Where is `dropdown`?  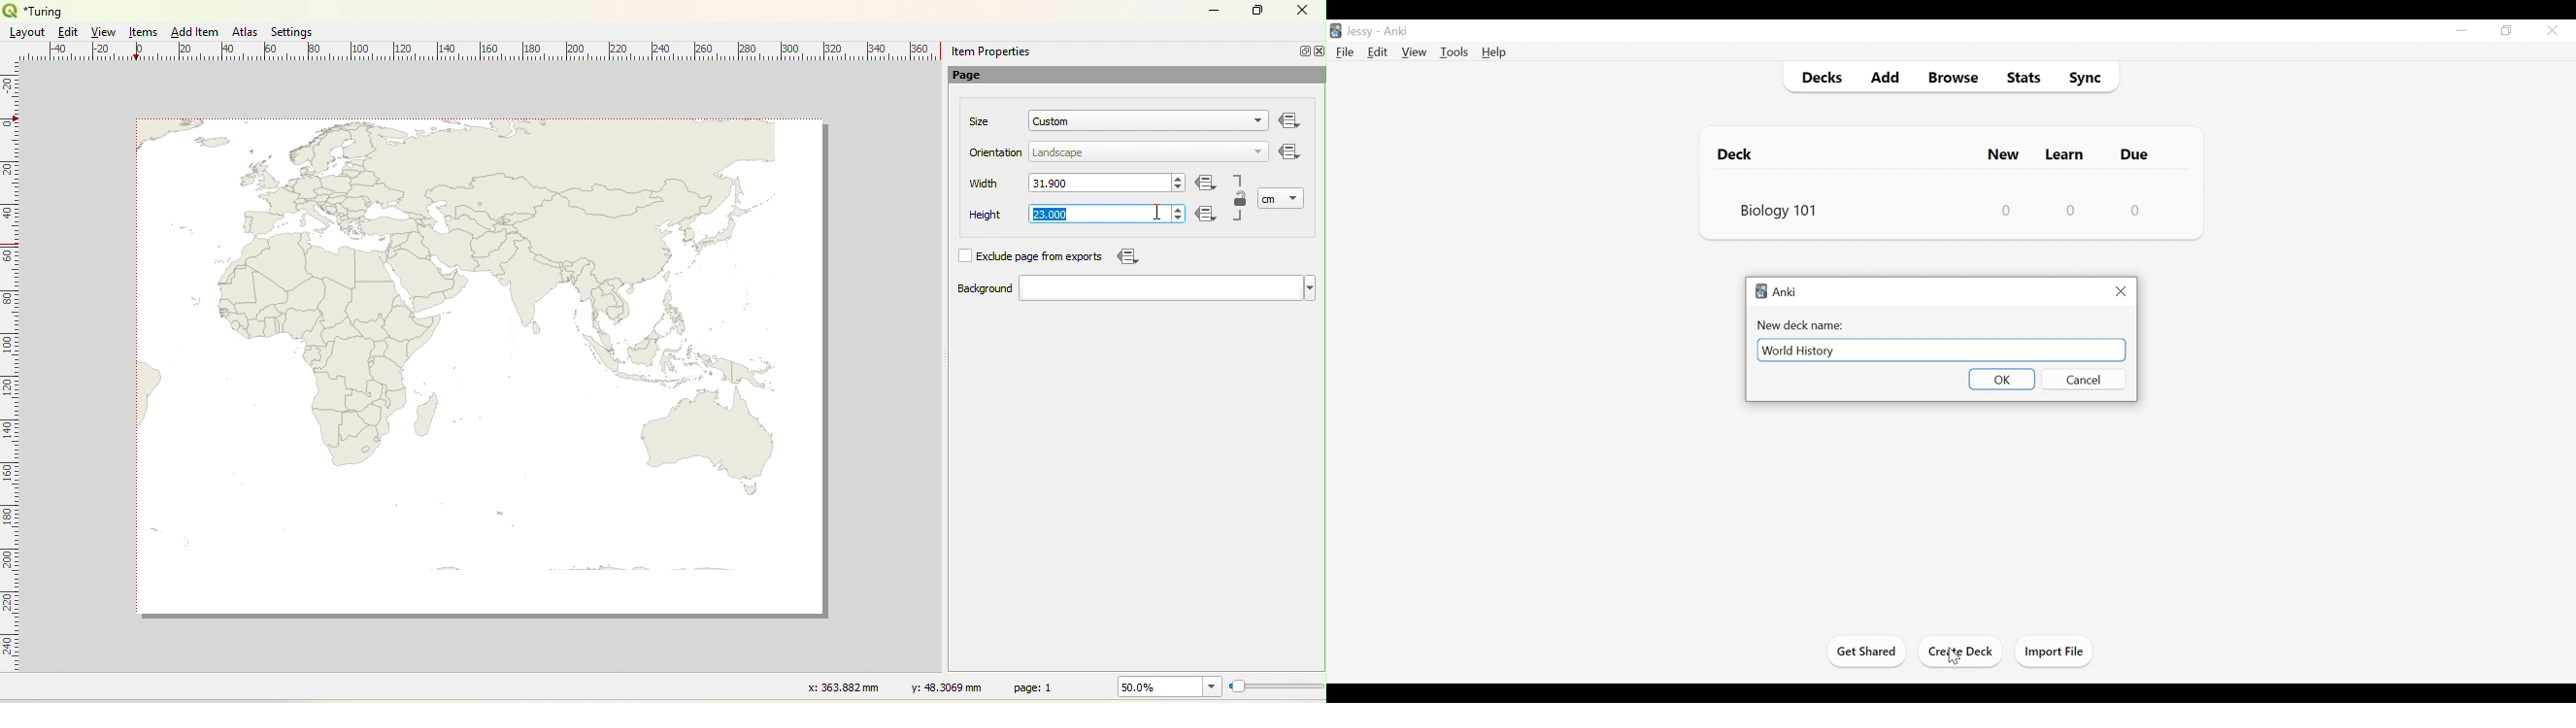 dropdown is located at coordinates (1254, 122).